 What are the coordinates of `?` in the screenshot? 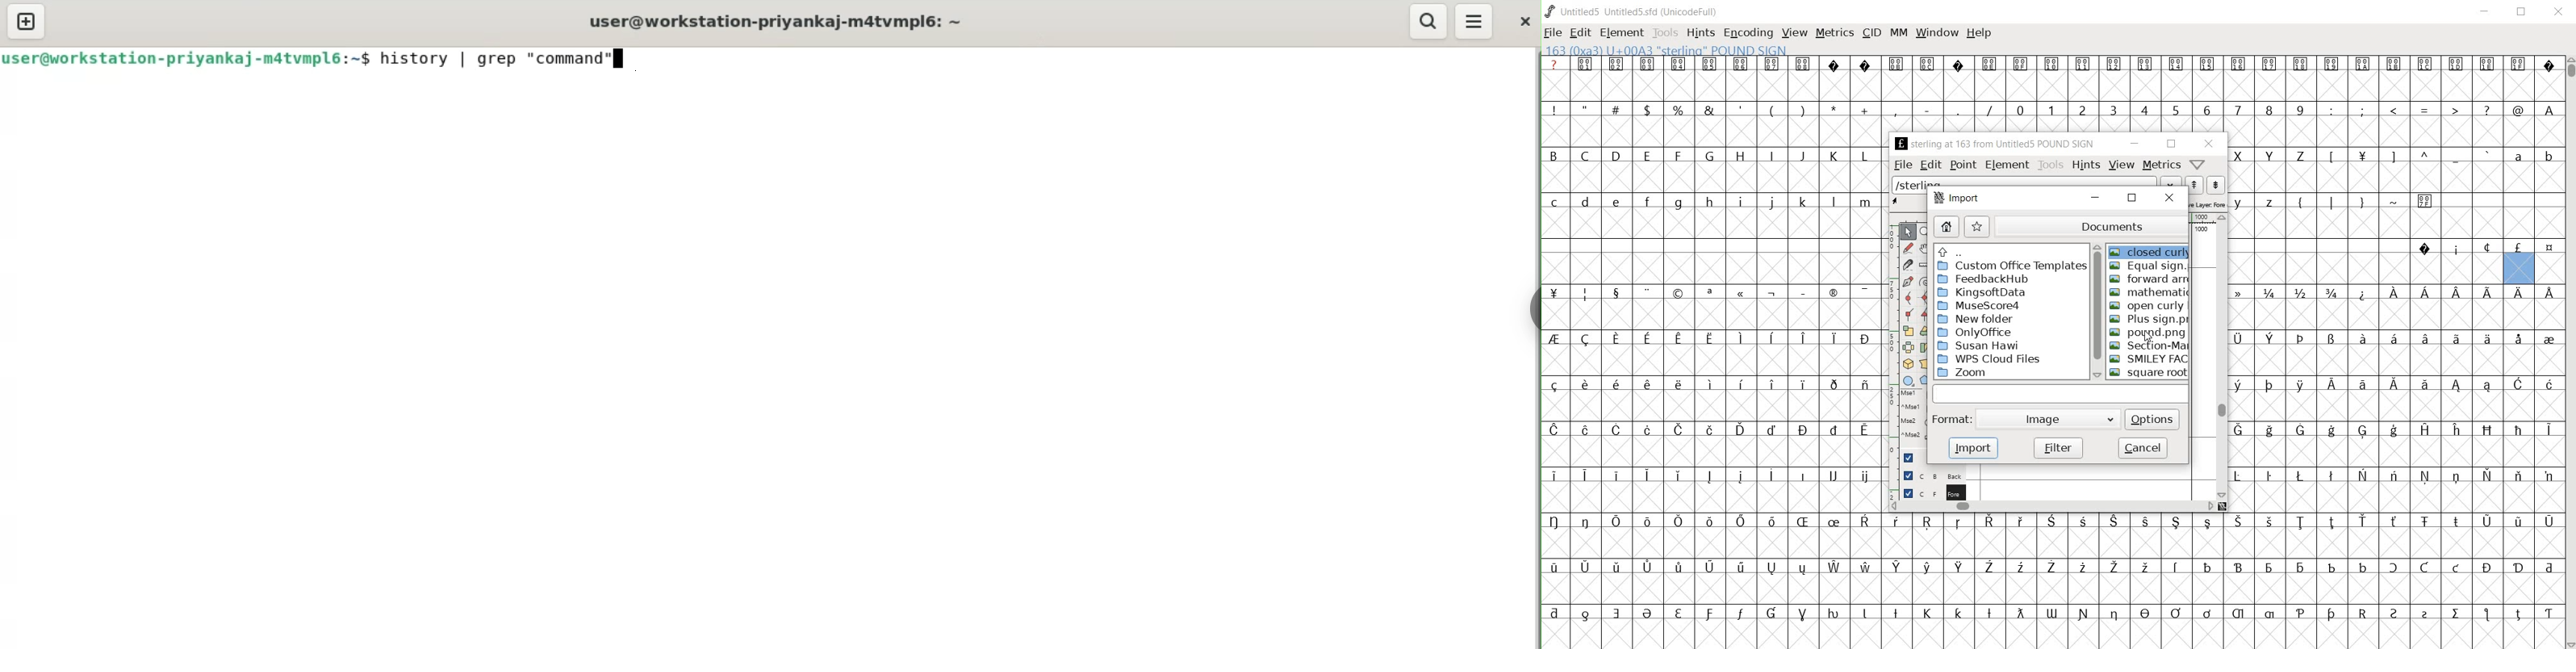 It's located at (2486, 110).